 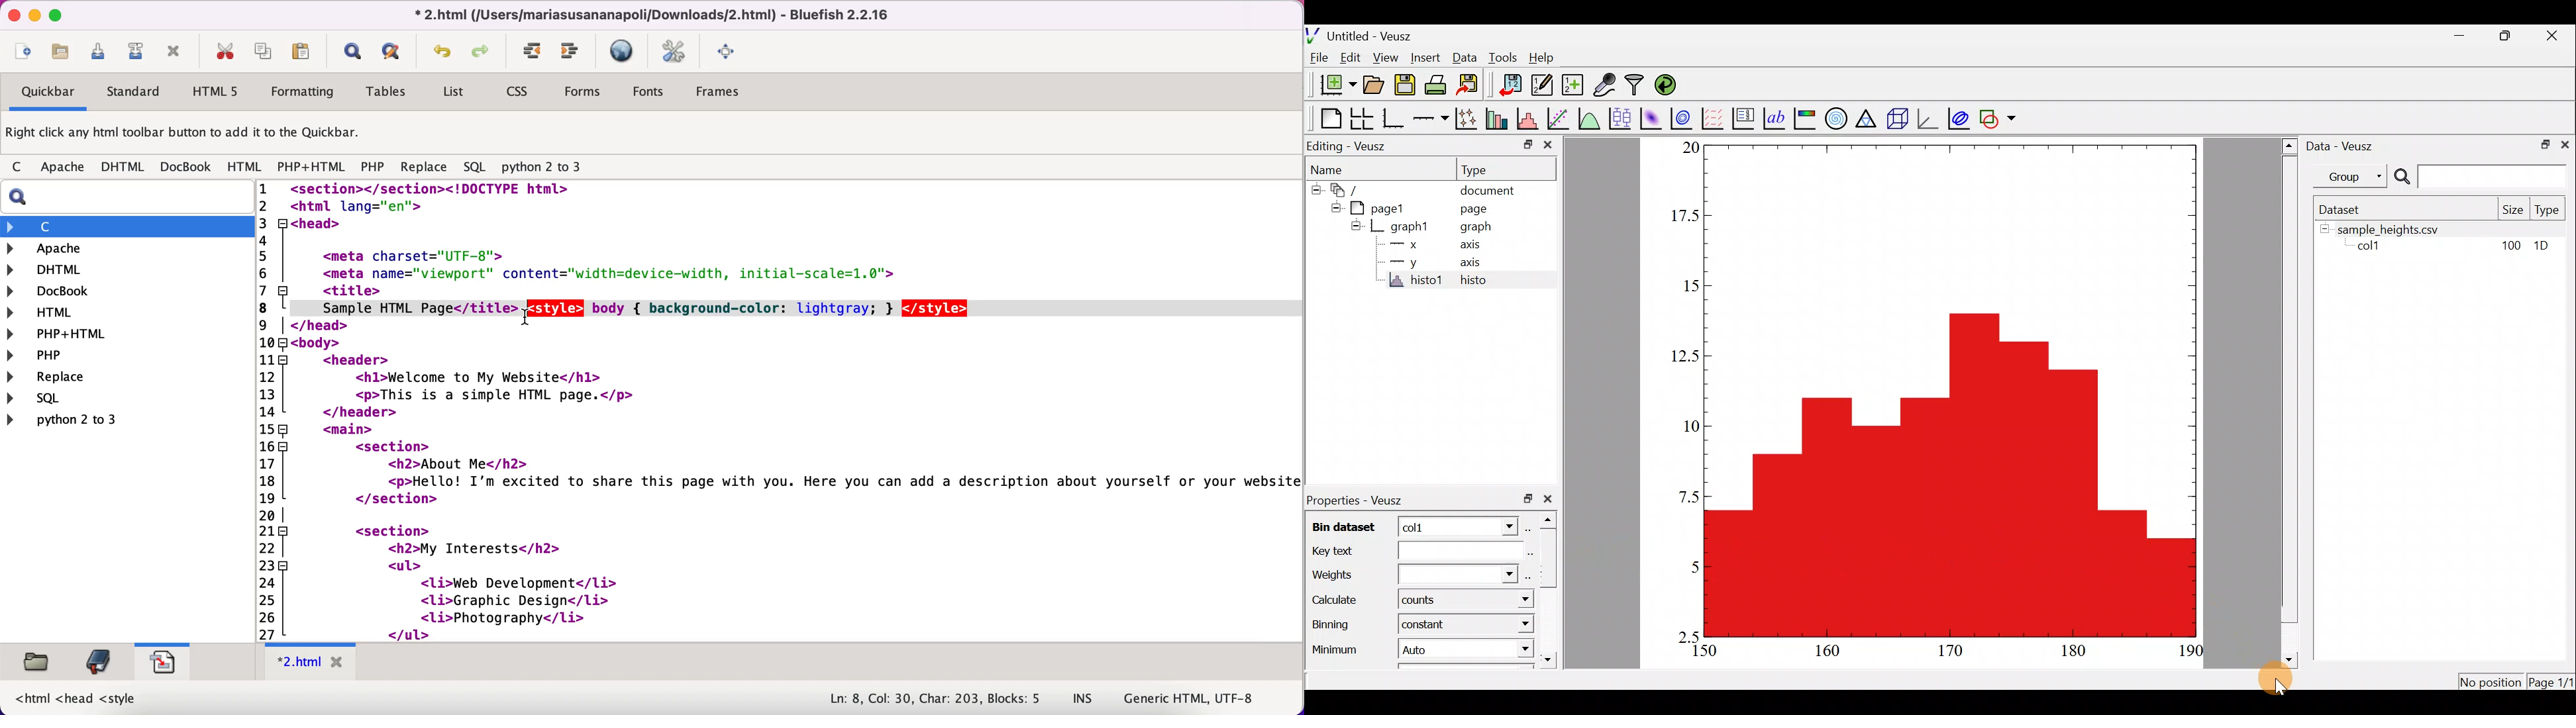 I want to click on Data, so click(x=1465, y=60).